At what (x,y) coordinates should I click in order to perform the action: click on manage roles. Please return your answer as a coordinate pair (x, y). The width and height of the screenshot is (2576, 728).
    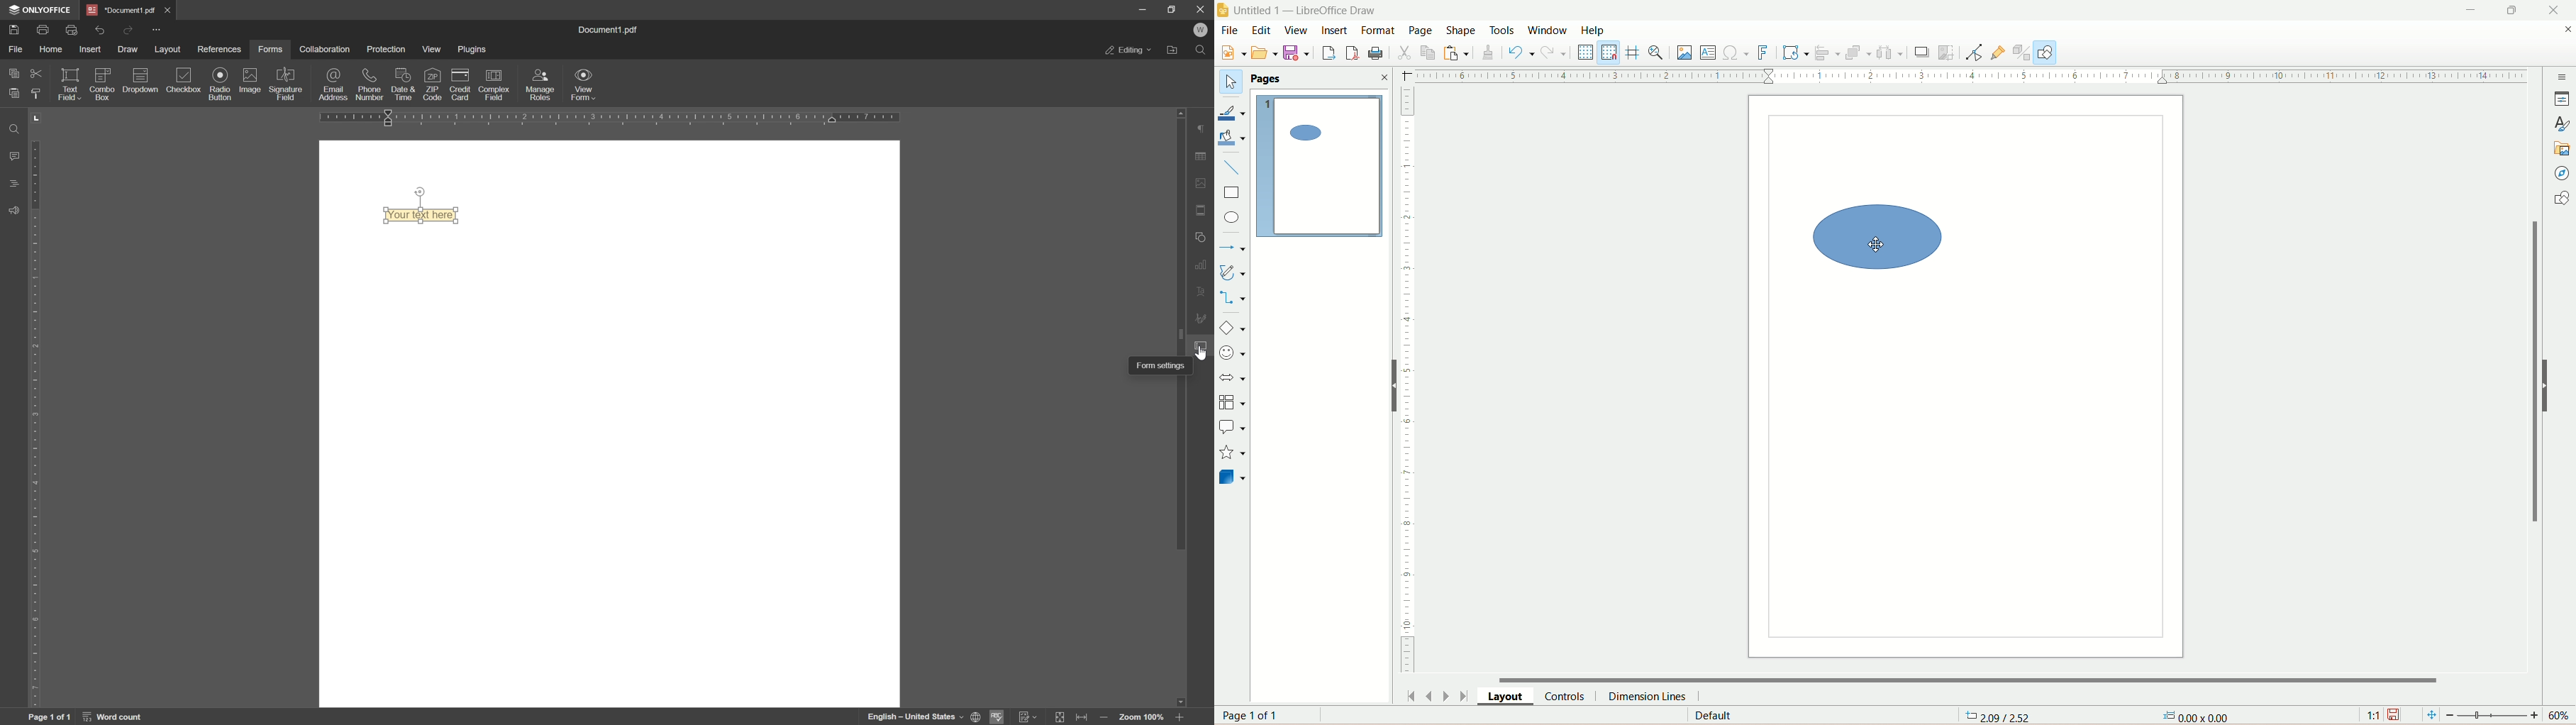
    Looking at the image, I should click on (542, 84).